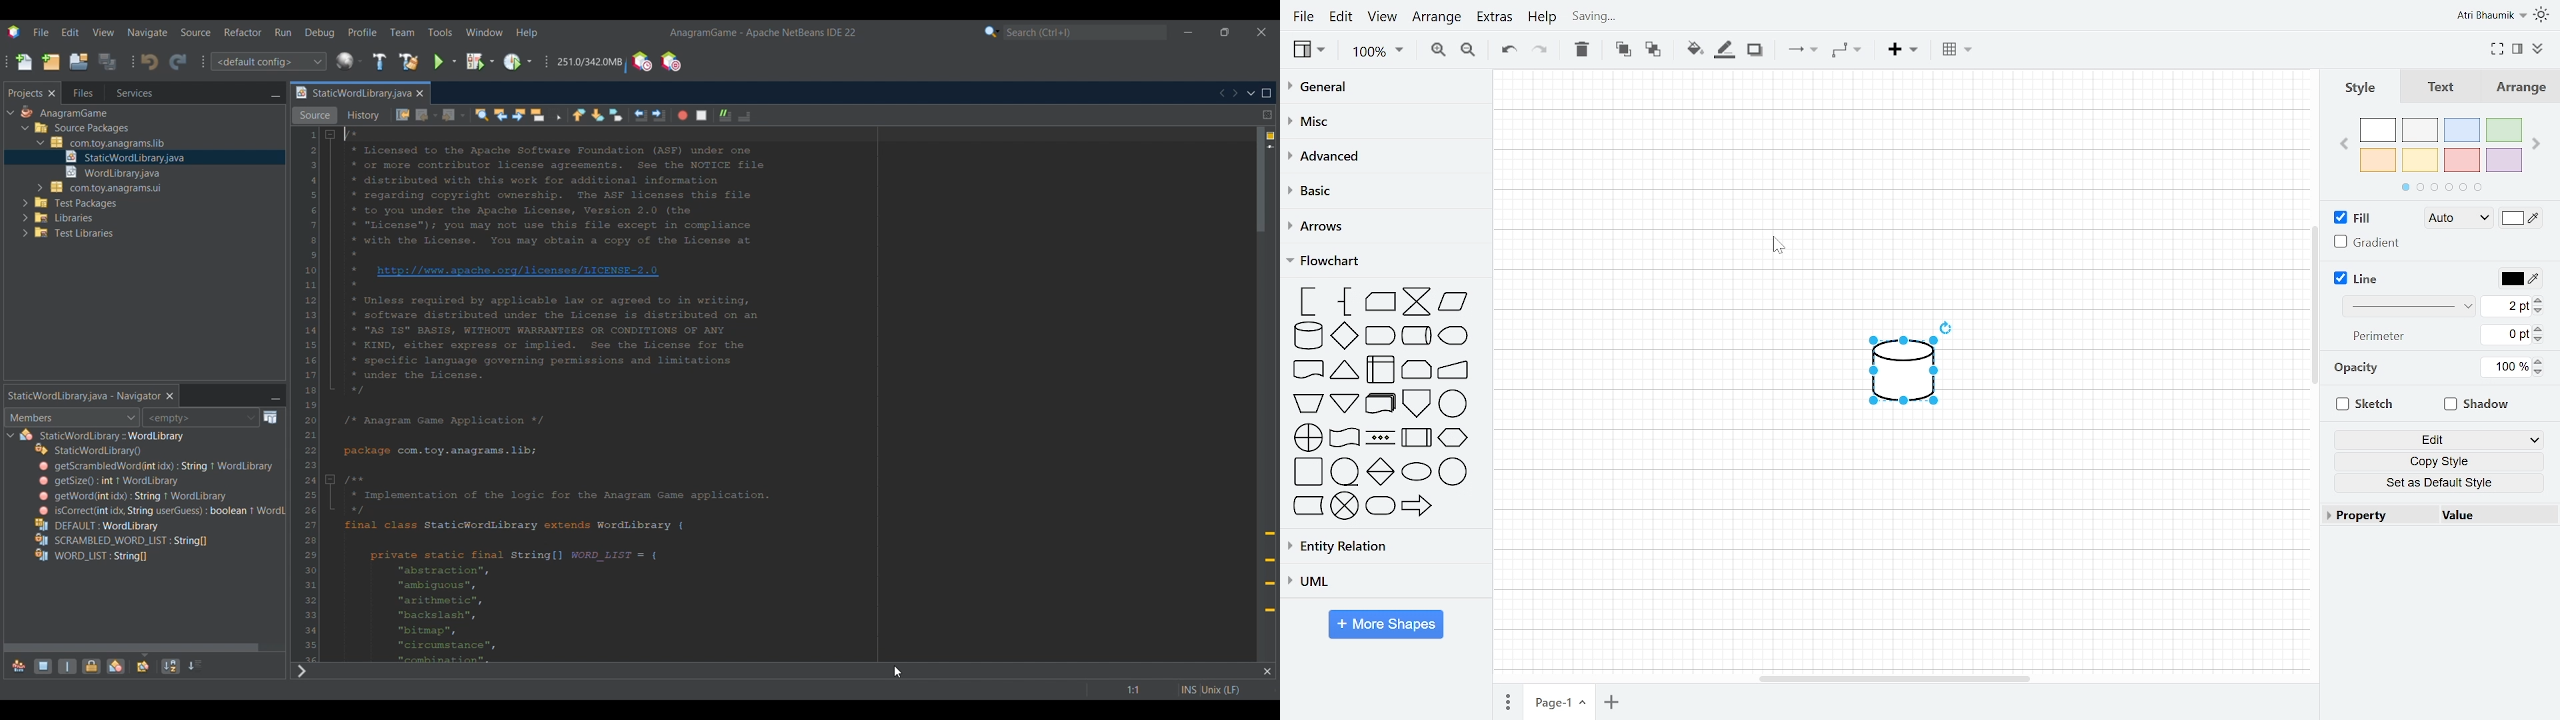 This screenshot has width=2576, height=728. I want to click on stored data, so click(1306, 507).